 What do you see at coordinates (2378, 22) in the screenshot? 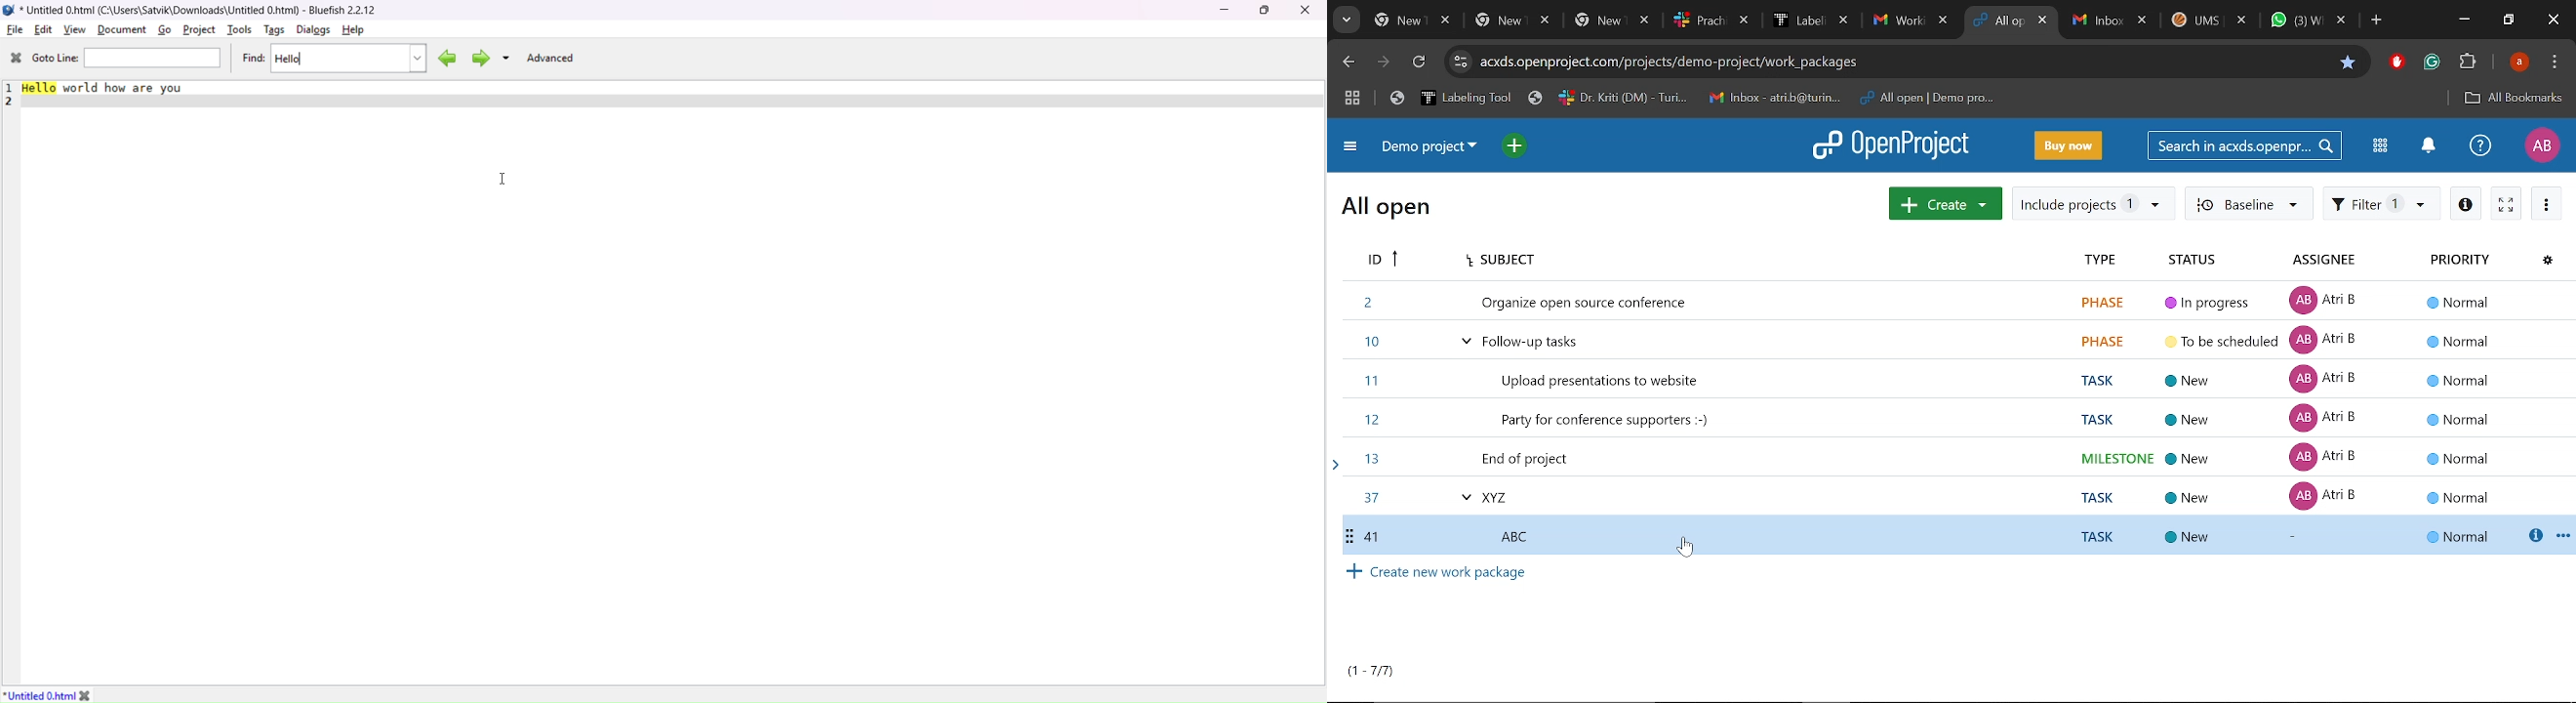
I see `Add new tab` at bounding box center [2378, 22].